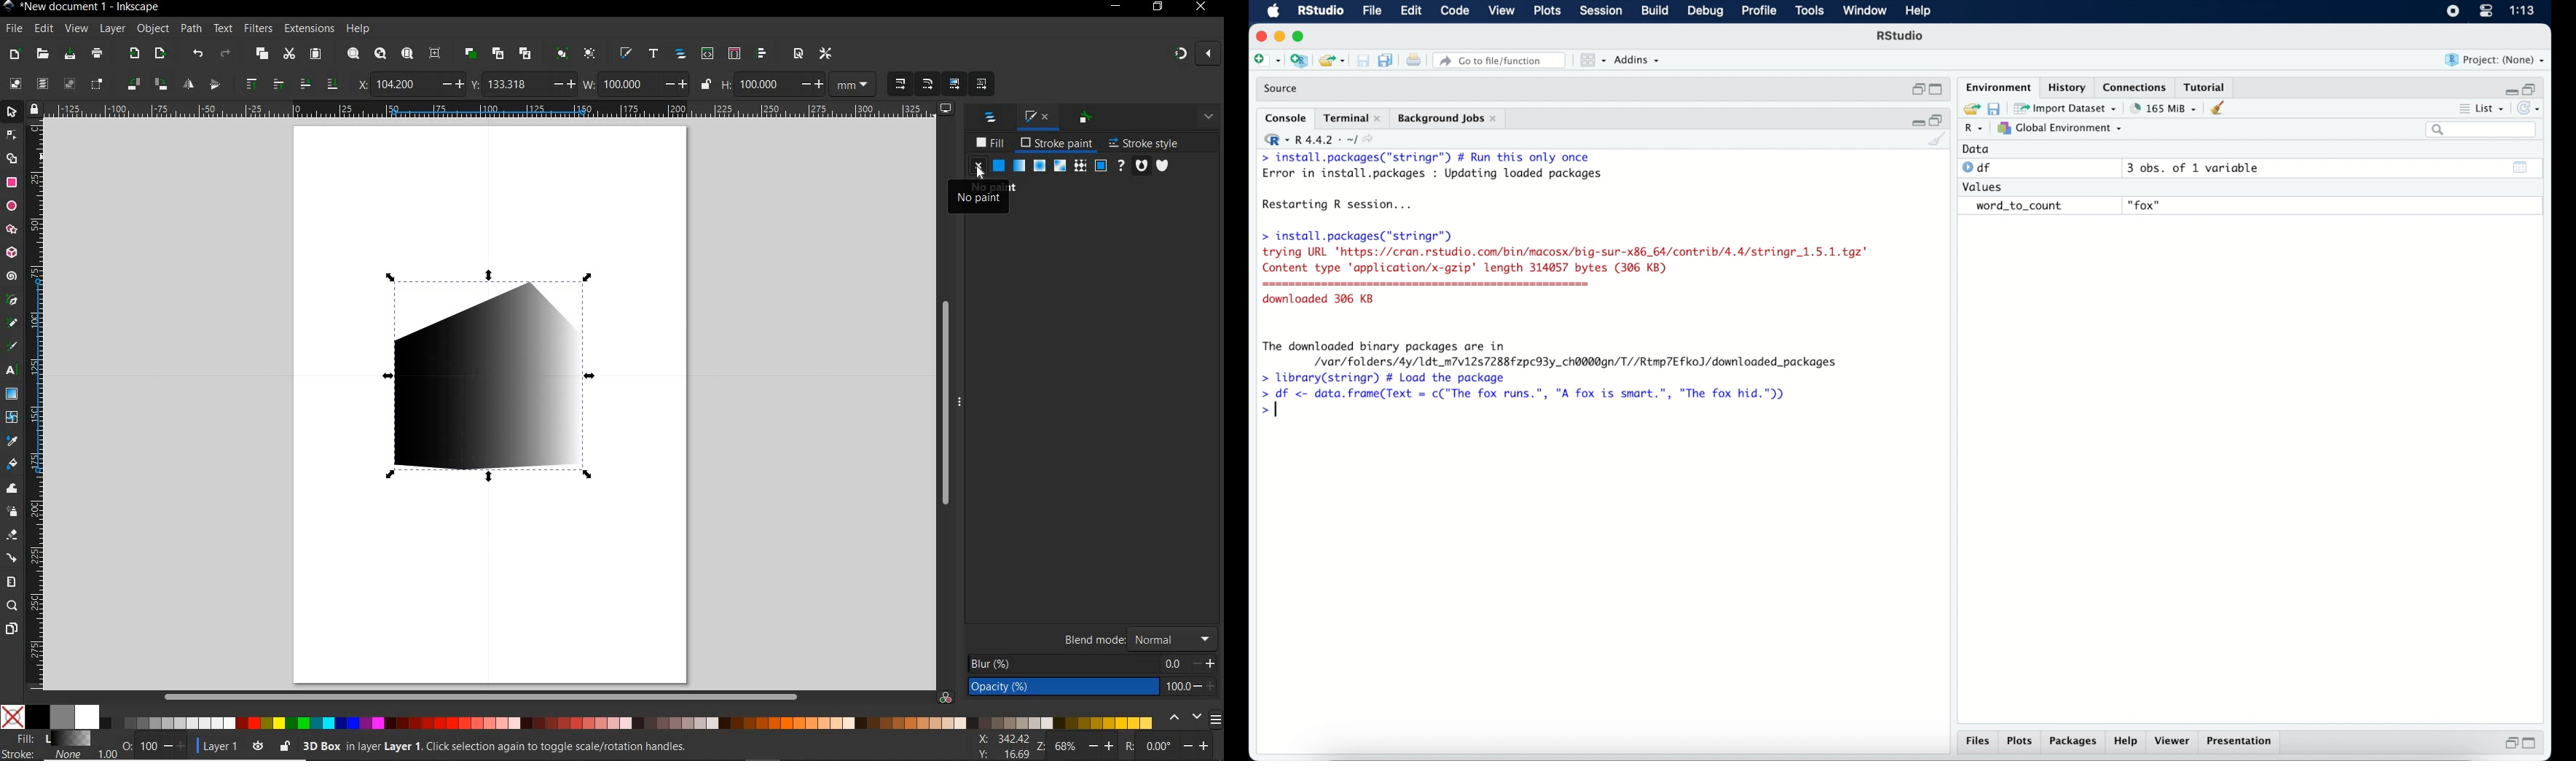  Describe the element at coordinates (491, 109) in the screenshot. I see `RULER` at that location.